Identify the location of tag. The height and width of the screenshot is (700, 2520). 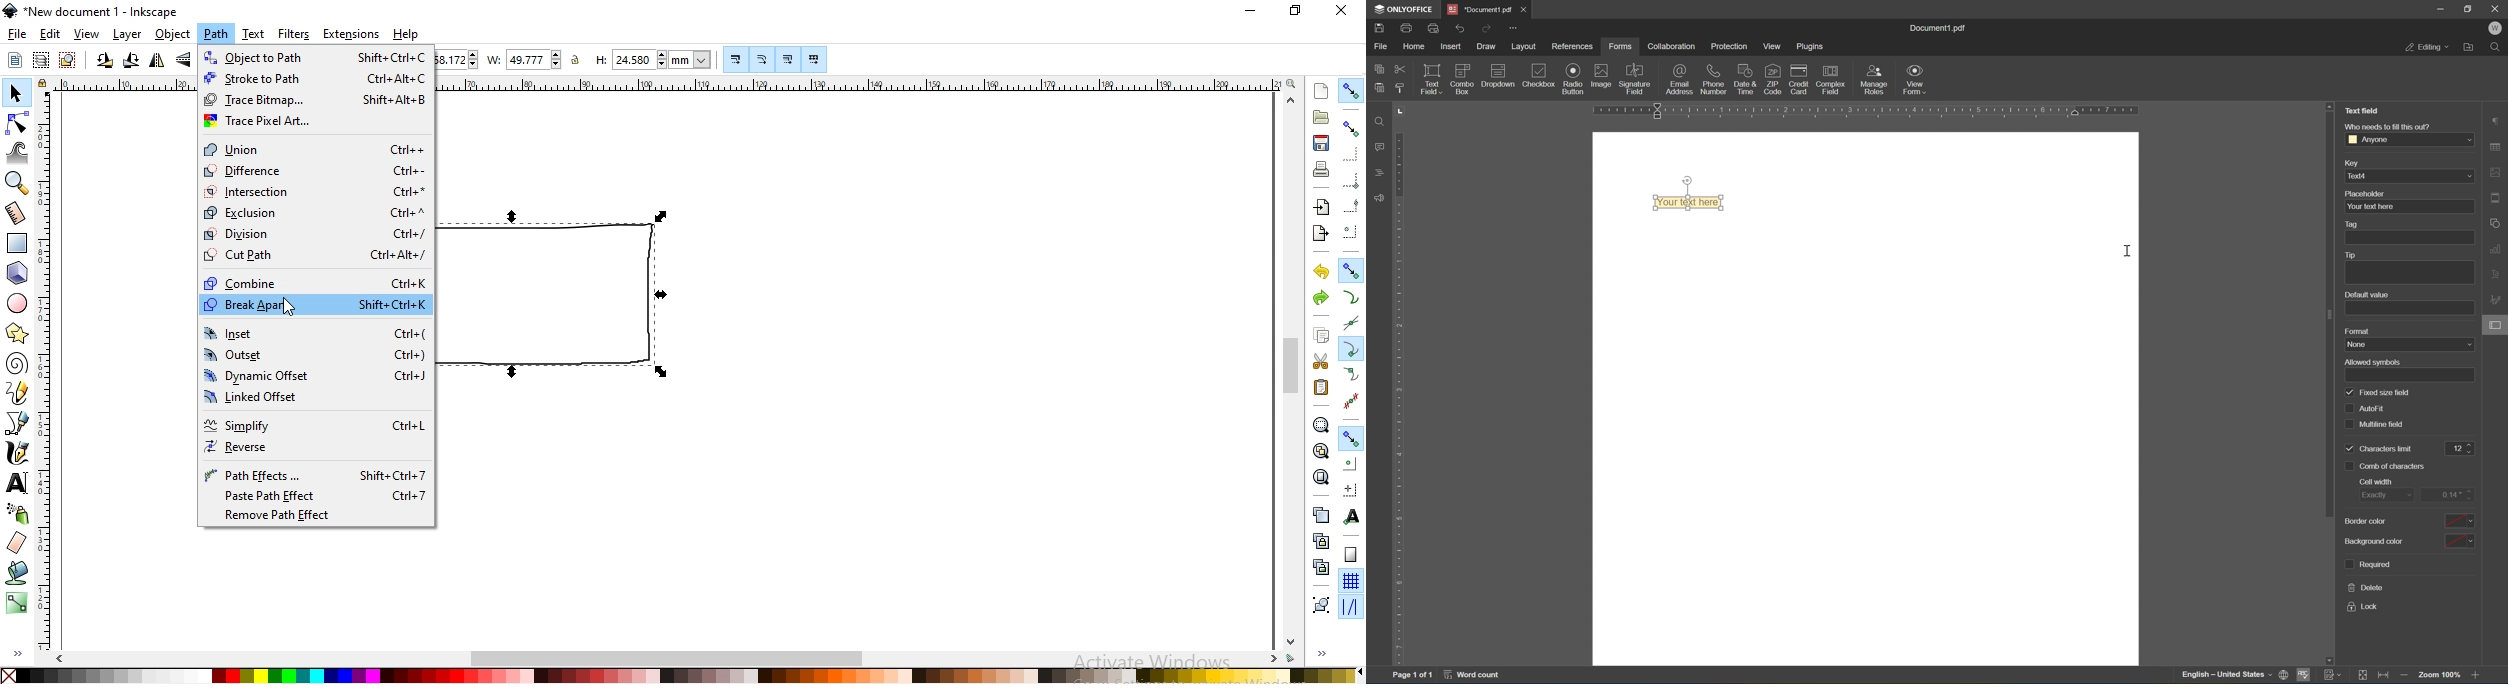
(2354, 224).